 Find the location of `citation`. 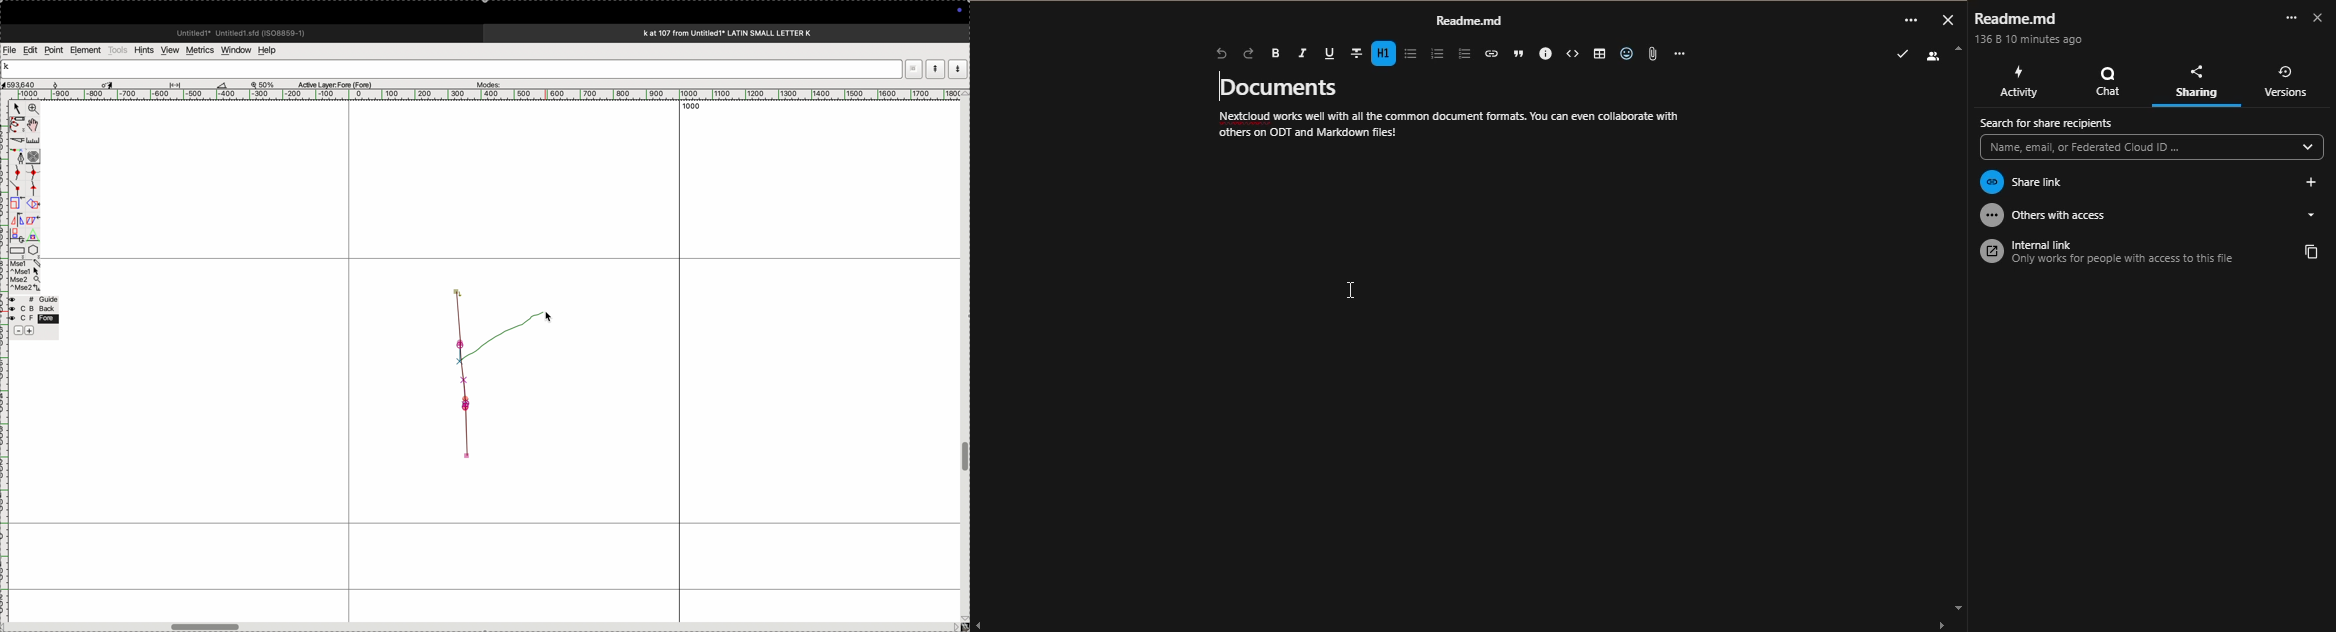

citation is located at coordinates (1519, 54).